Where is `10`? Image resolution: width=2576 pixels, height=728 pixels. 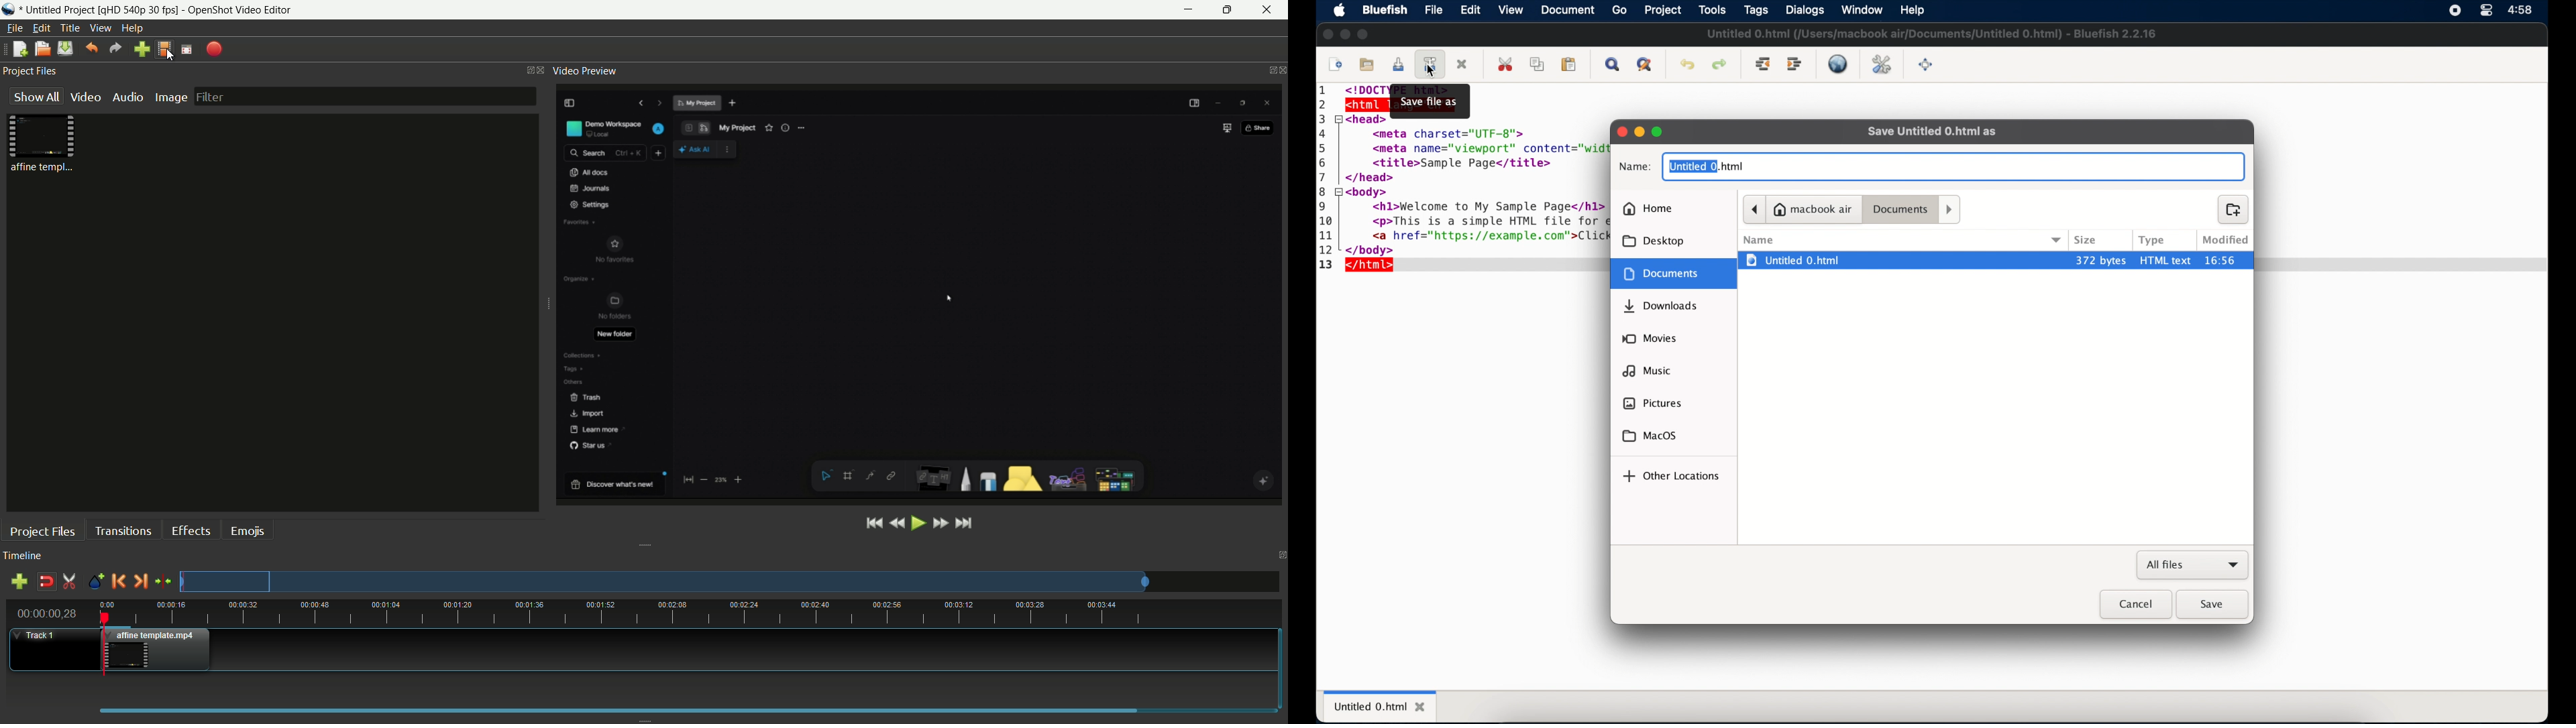
10 is located at coordinates (1326, 221).